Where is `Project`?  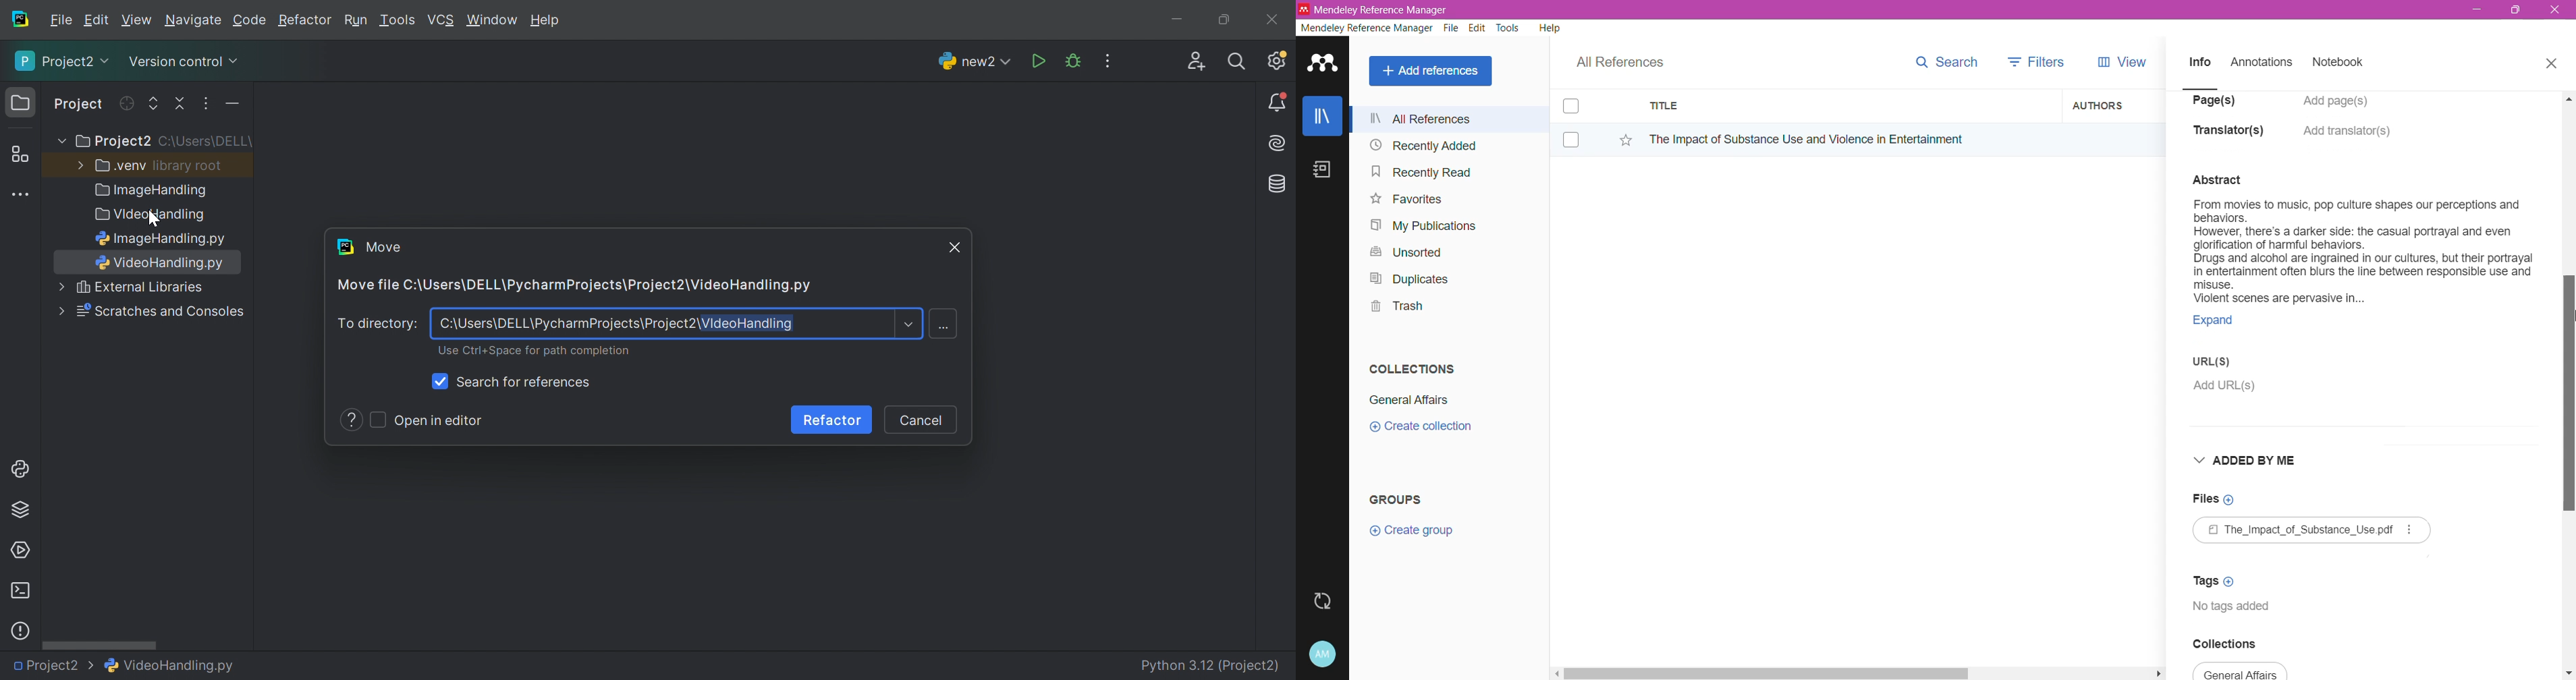
Project is located at coordinates (80, 105).